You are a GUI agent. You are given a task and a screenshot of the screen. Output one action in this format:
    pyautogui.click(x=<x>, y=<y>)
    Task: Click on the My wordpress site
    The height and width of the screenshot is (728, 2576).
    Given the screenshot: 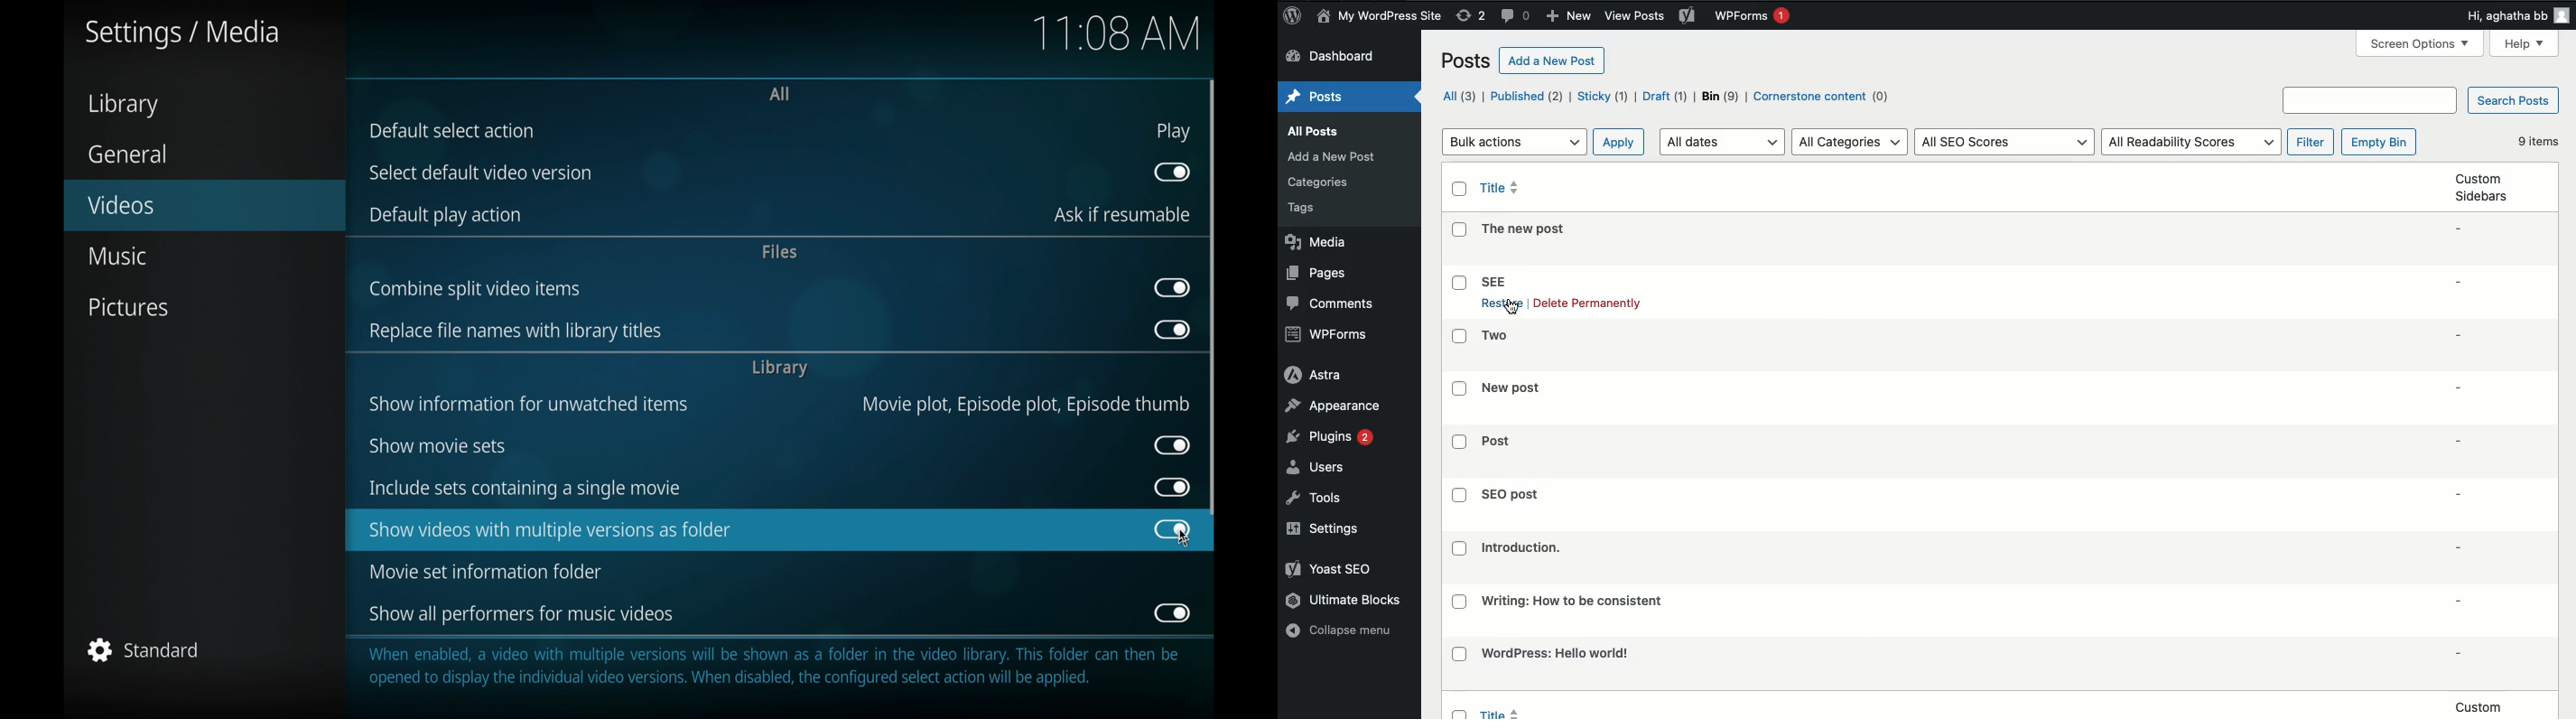 What is the action you would take?
    pyautogui.click(x=1381, y=17)
    